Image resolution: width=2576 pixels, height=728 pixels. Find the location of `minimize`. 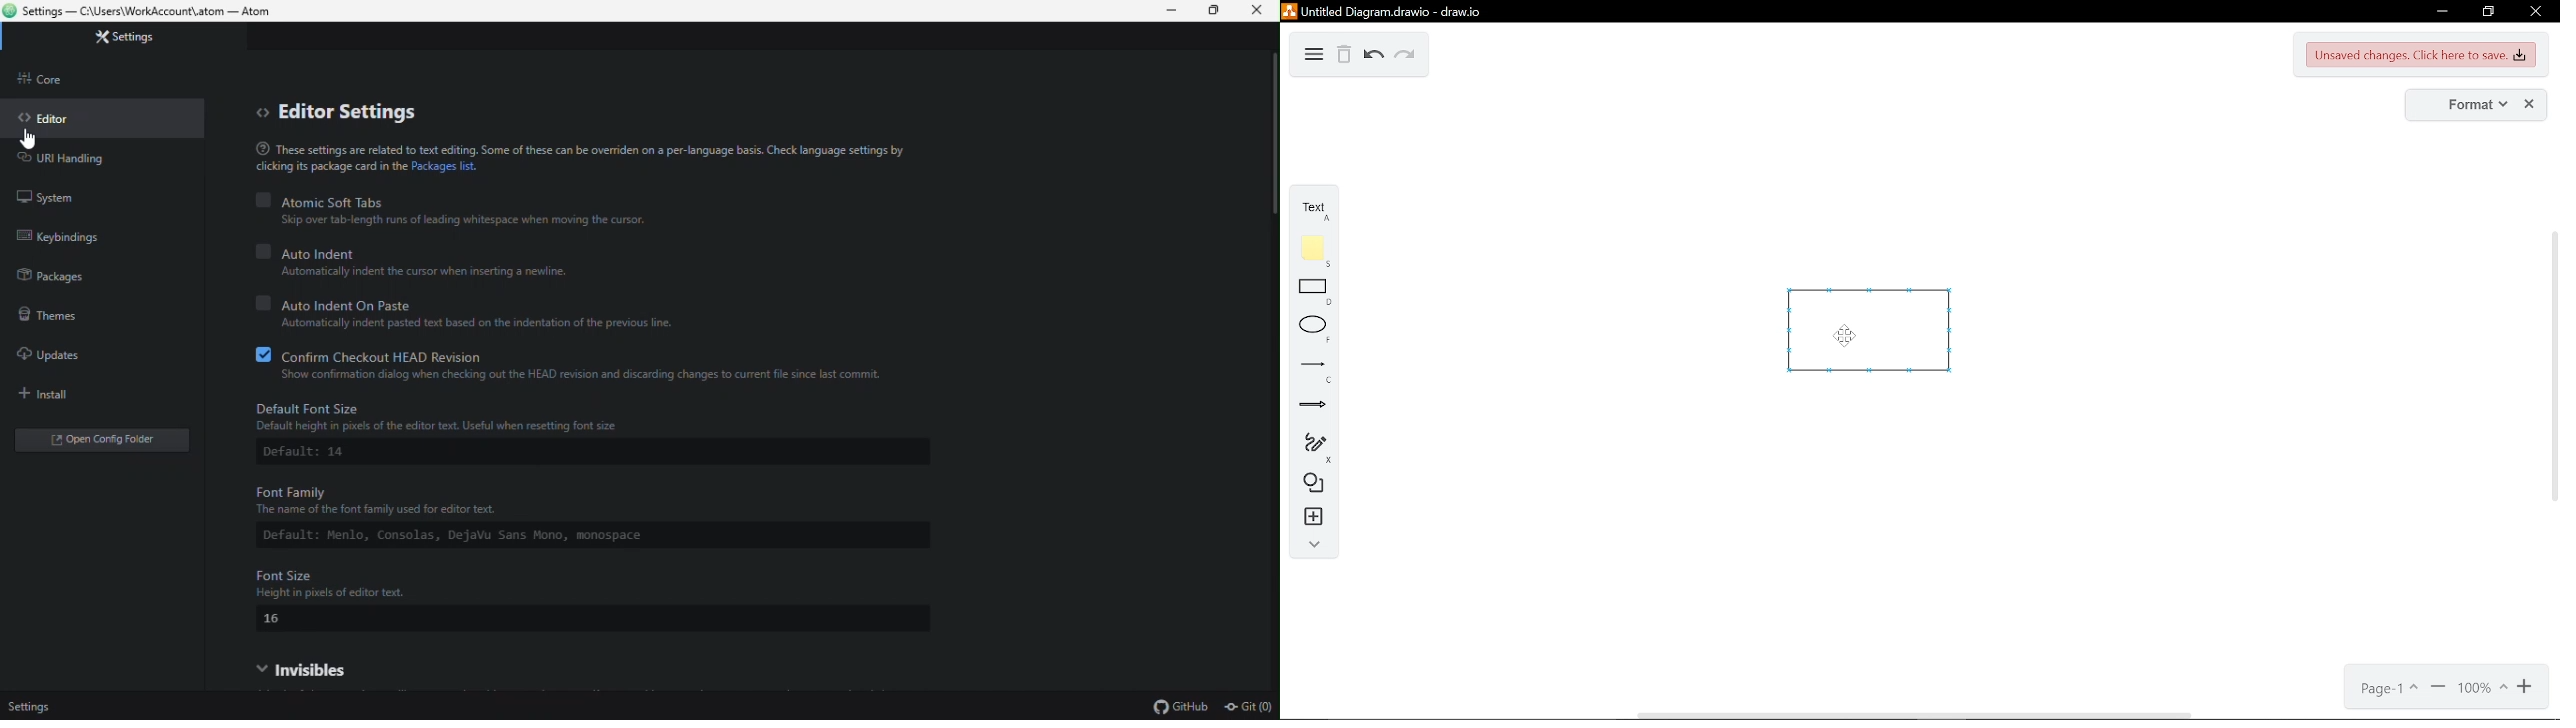

minimize is located at coordinates (2440, 13).